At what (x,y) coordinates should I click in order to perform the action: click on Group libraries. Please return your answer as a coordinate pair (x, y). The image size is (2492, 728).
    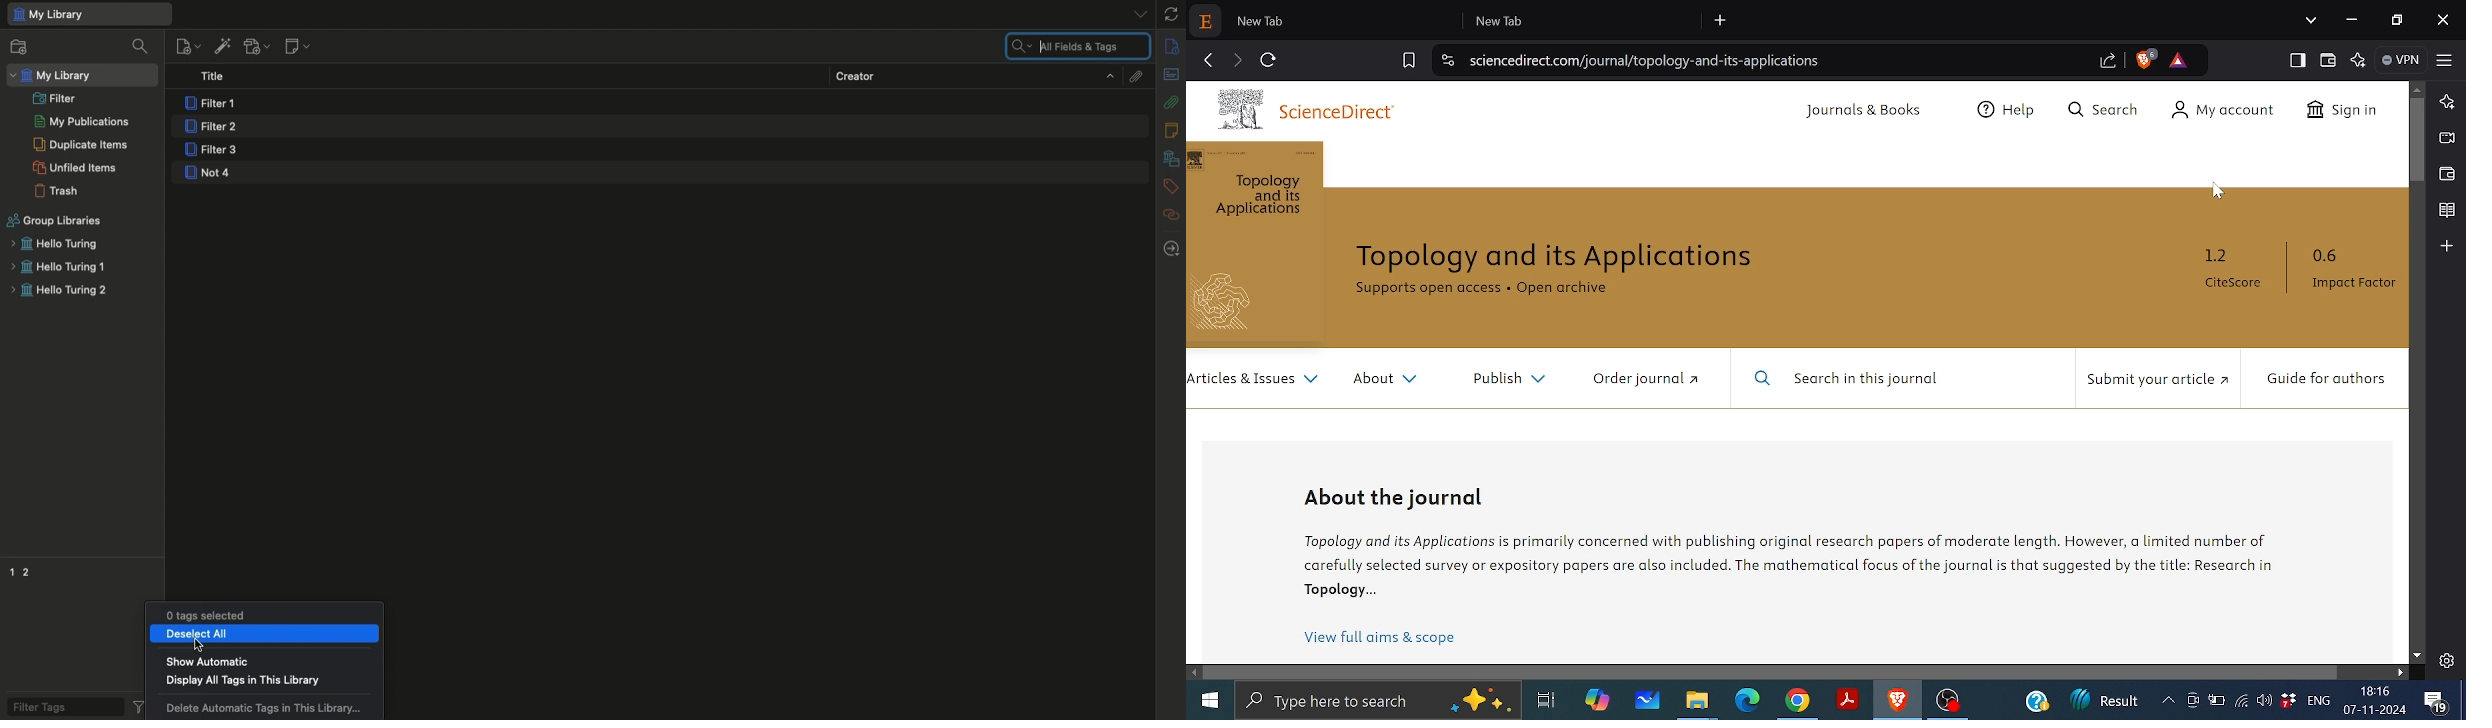
    Looking at the image, I should click on (55, 221).